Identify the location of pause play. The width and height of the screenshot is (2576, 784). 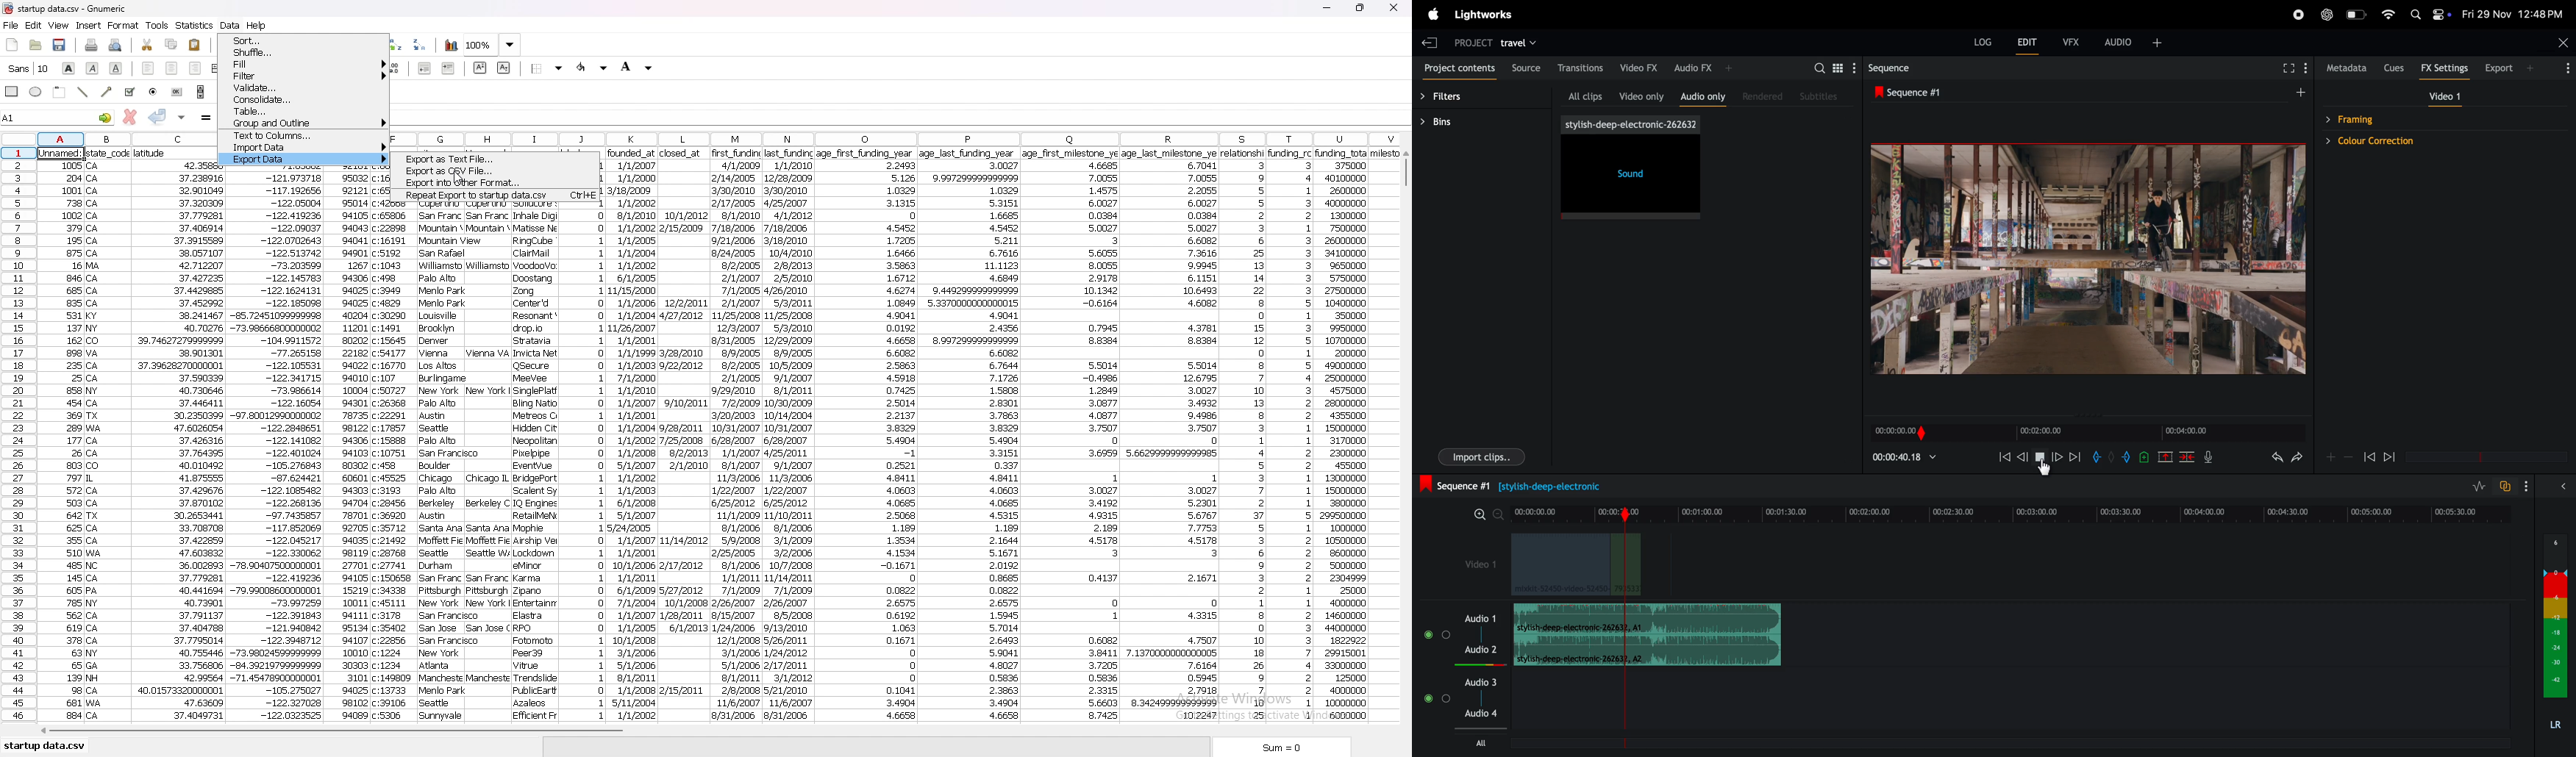
(2040, 457).